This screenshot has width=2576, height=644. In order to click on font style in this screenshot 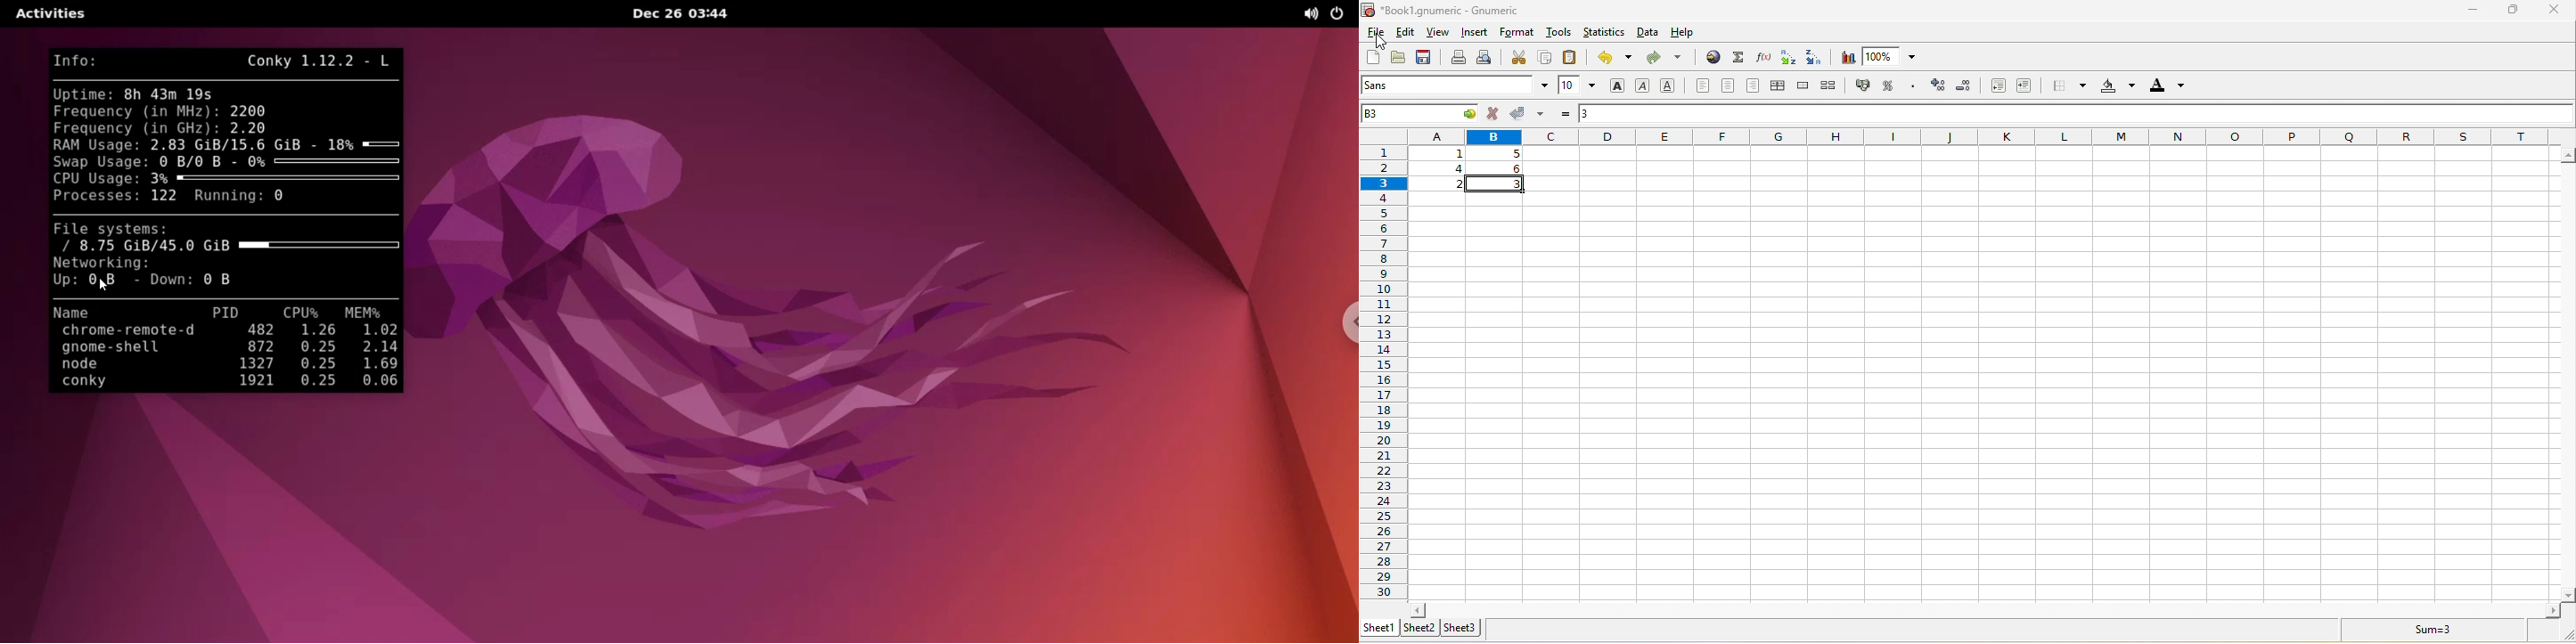, I will do `click(1456, 86)`.